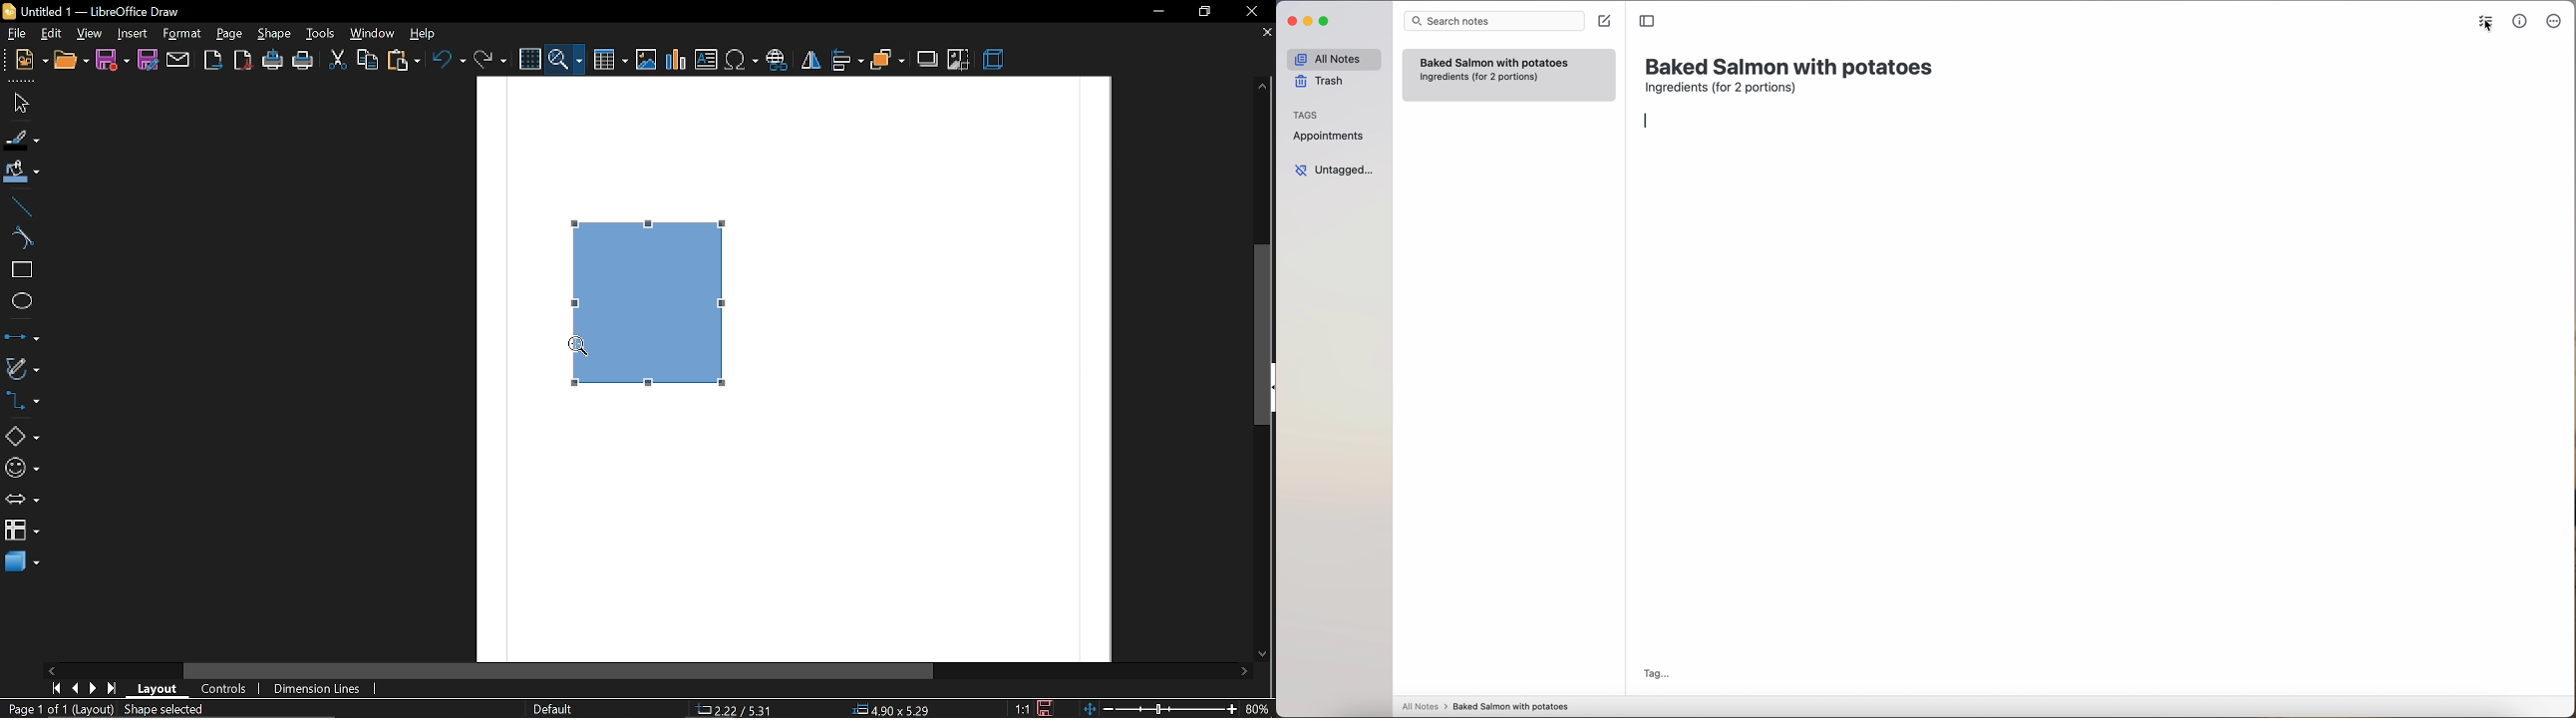 The width and height of the screenshot is (2576, 728). I want to click on window, so click(373, 34).